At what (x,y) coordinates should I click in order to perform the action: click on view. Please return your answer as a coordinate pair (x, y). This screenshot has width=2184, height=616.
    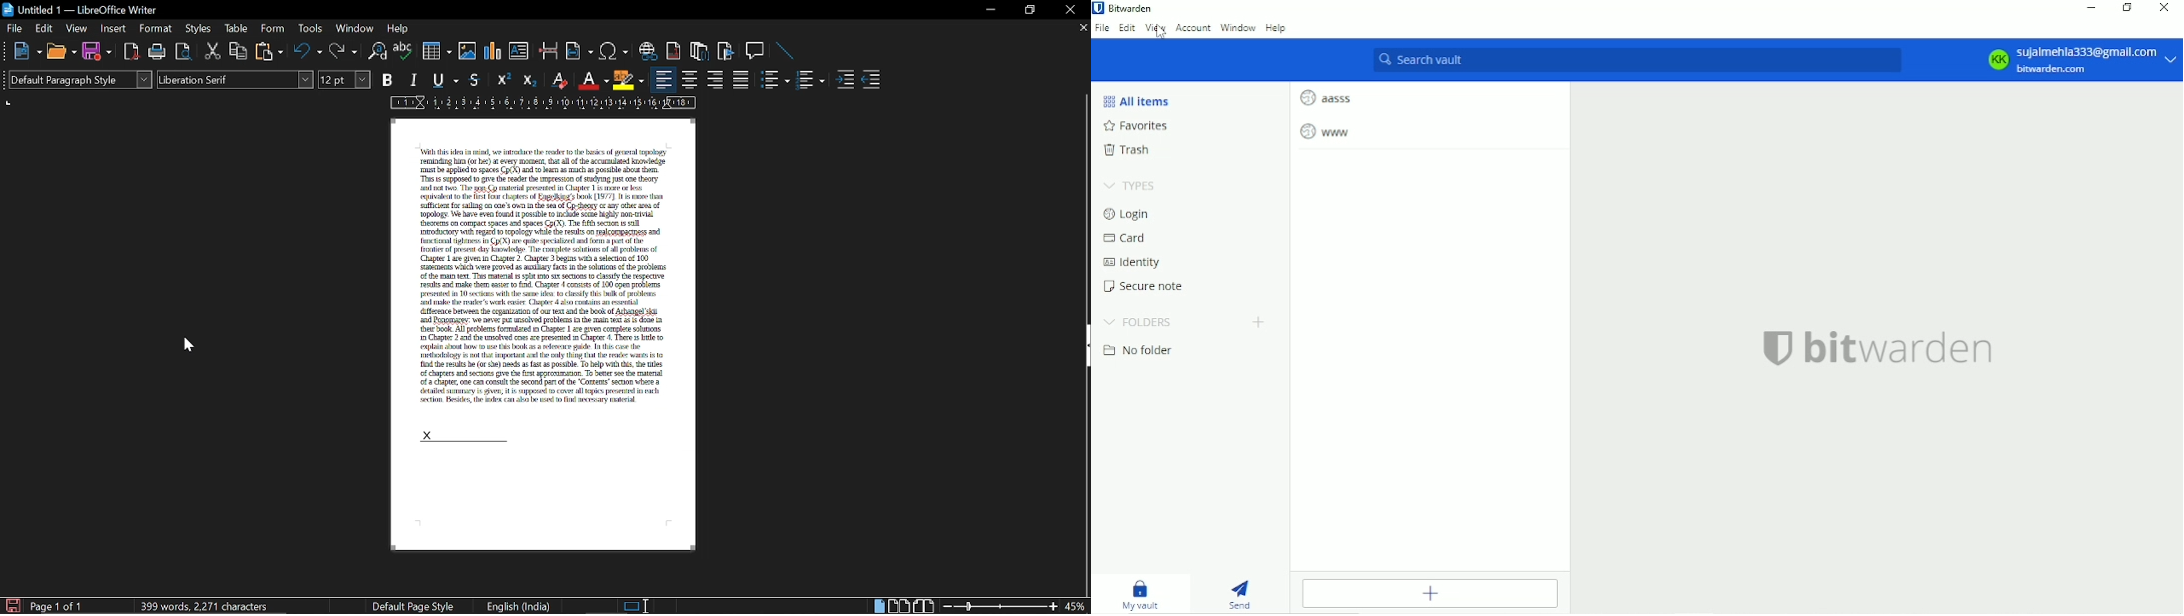
    Looking at the image, I should click on (77, 27).